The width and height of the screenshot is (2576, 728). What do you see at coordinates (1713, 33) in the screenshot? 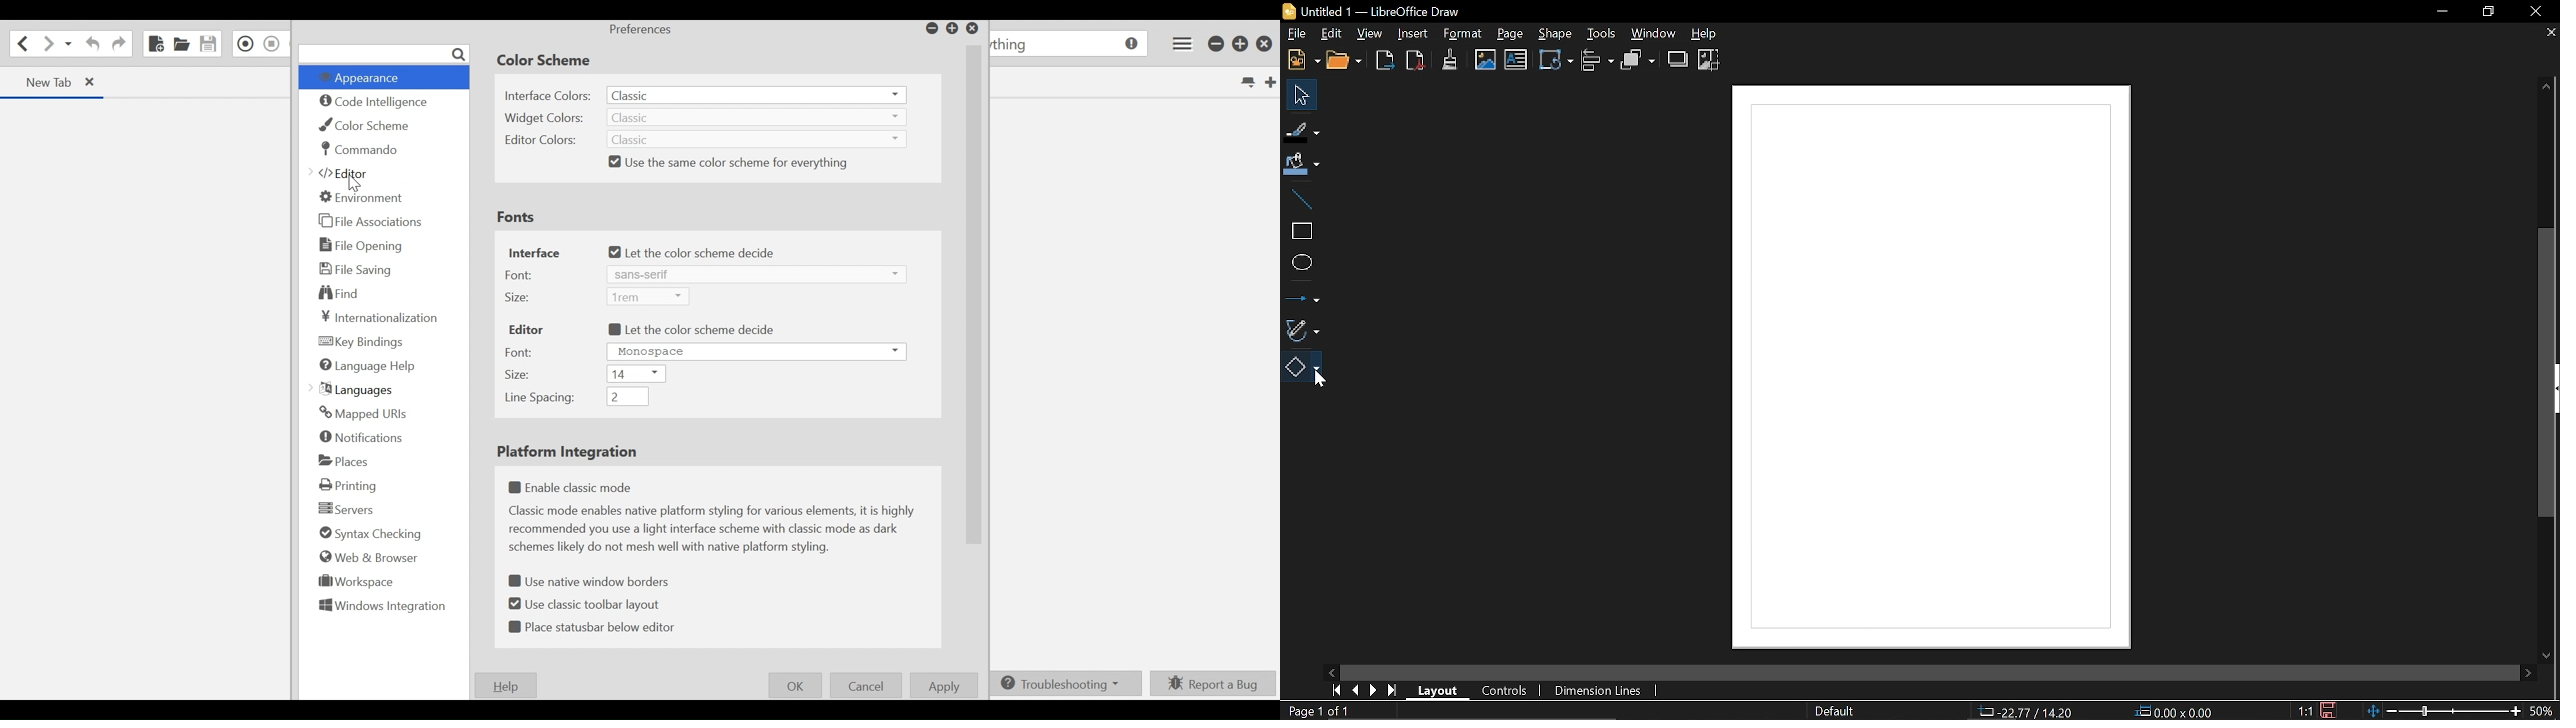
I see `Help` at bounding box center [1713, 33].